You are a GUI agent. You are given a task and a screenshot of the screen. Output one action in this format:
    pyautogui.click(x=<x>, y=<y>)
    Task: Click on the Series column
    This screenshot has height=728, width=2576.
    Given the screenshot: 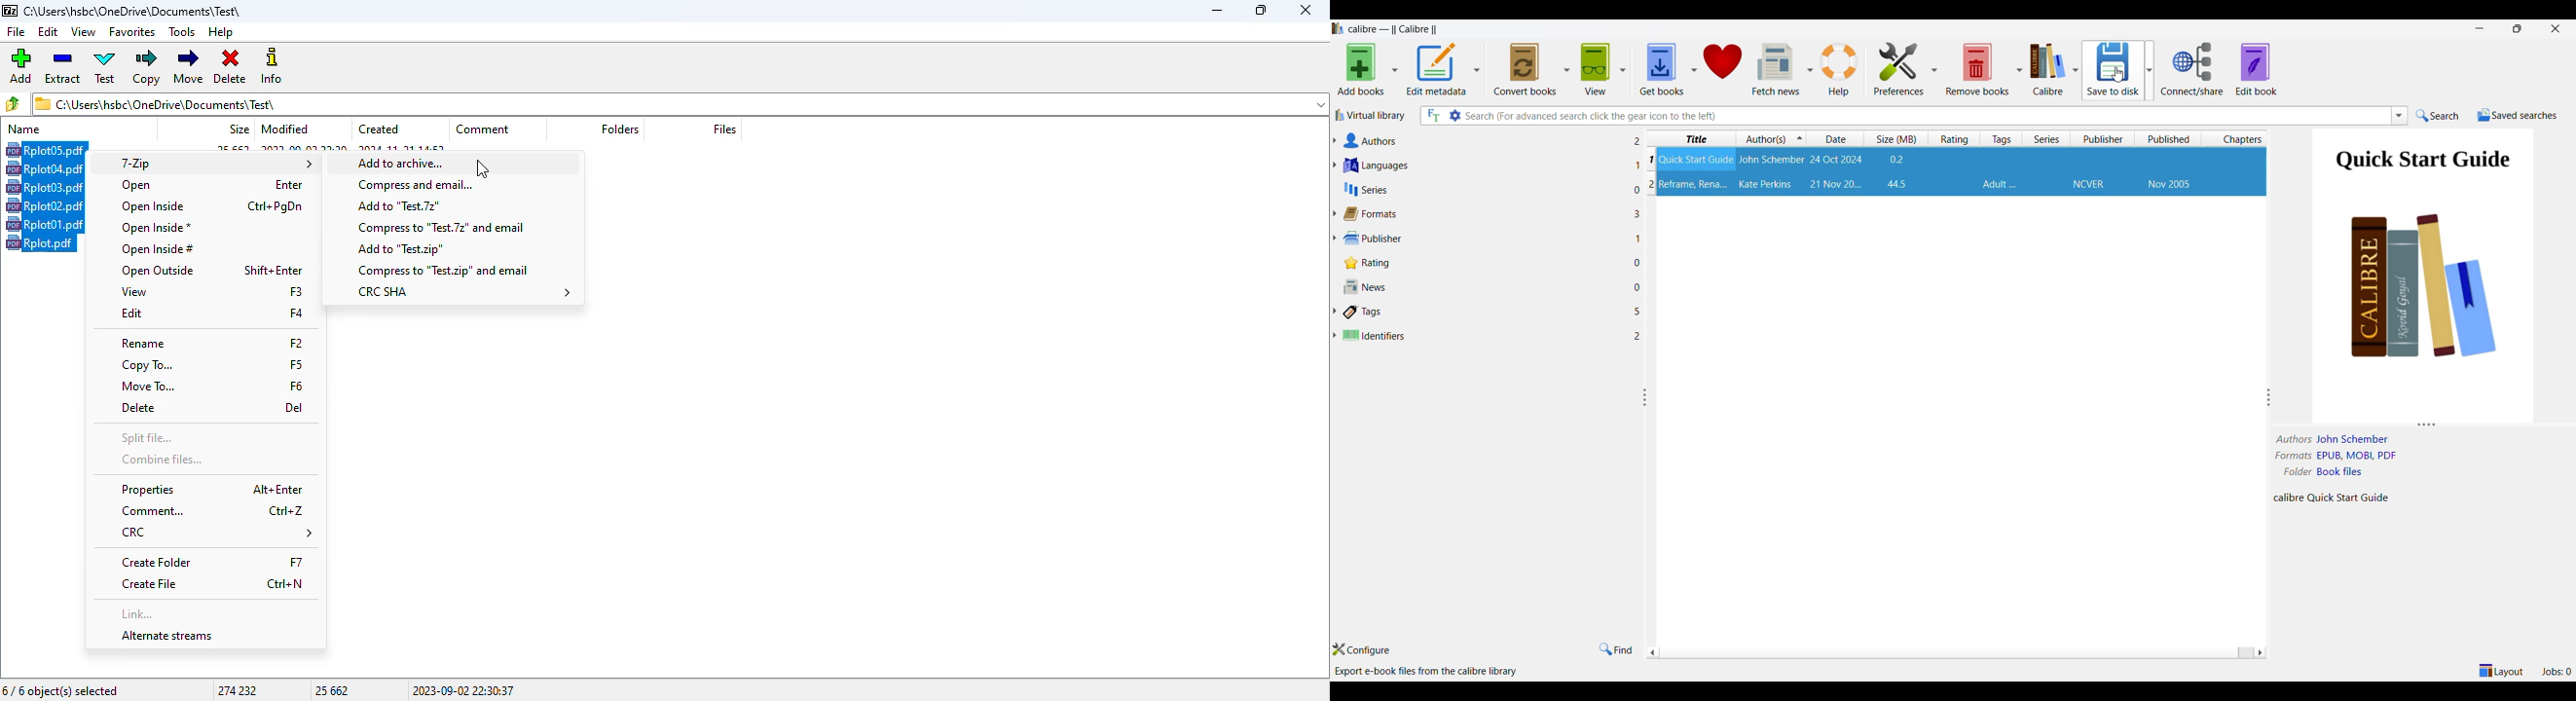 What is the action you would take?
    pyautogui.click(x=2047, y=139)
    